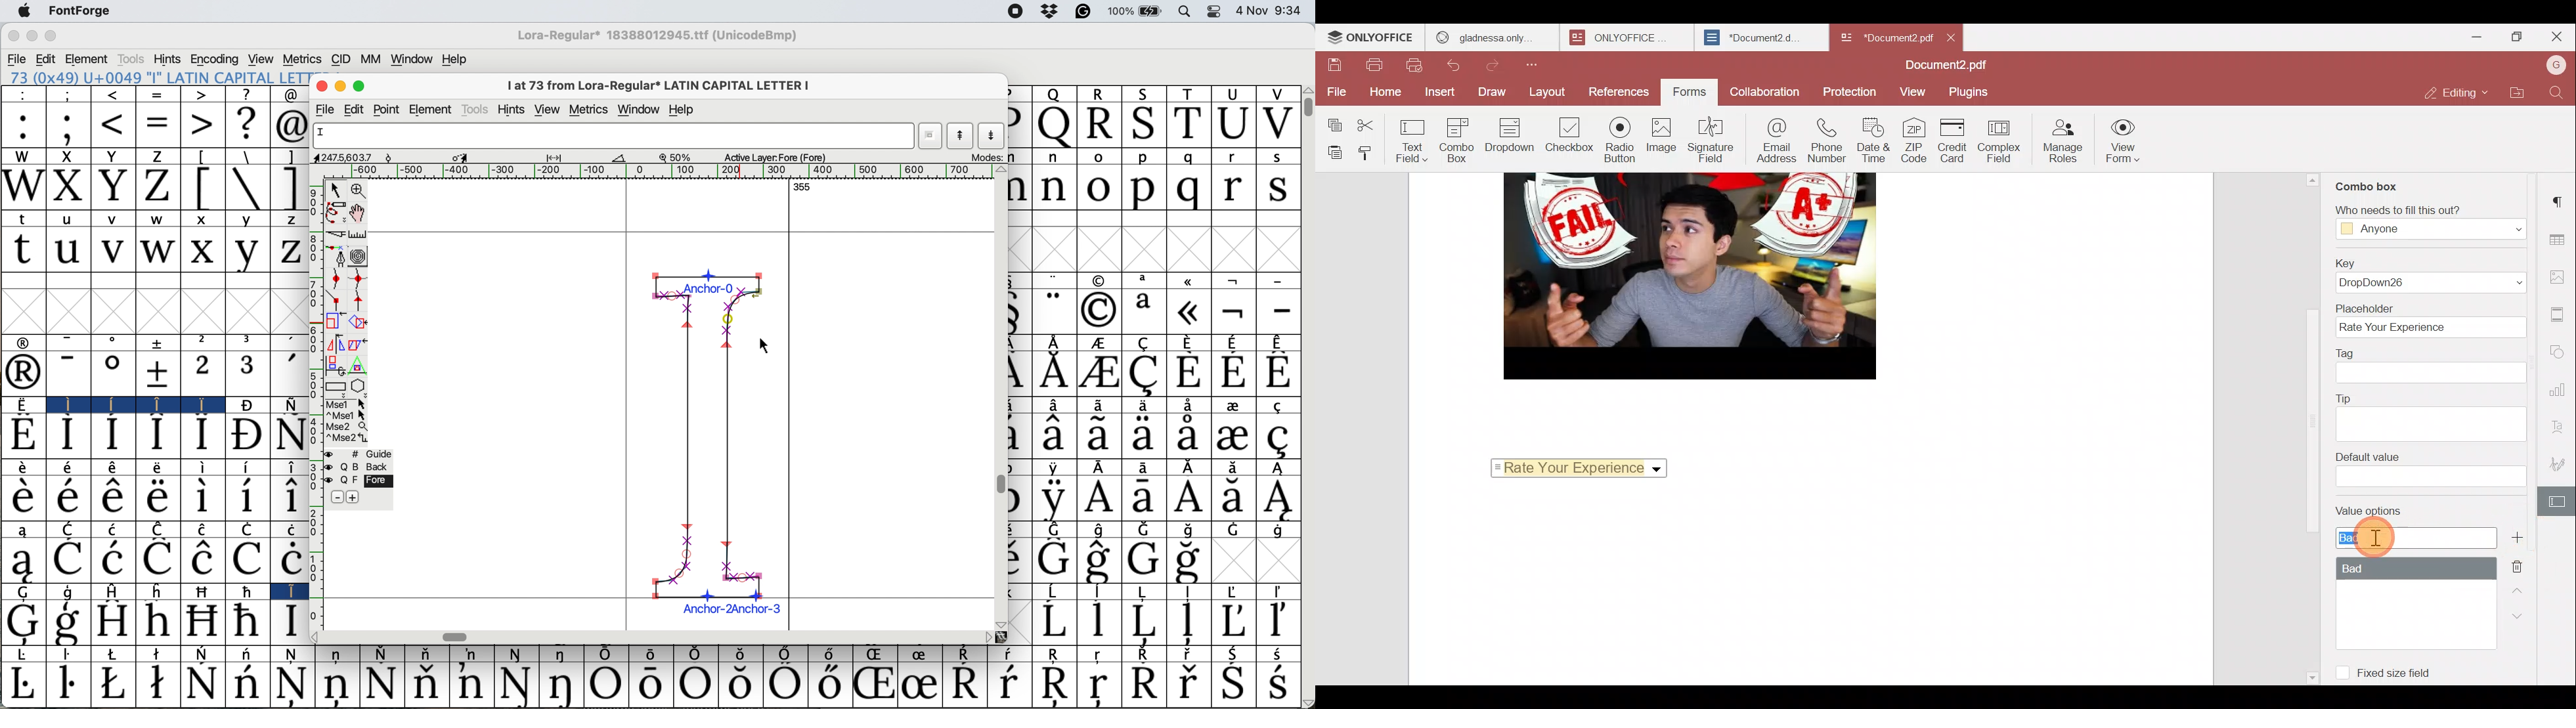  I want to click on Checkbox, so click(1567, 137).